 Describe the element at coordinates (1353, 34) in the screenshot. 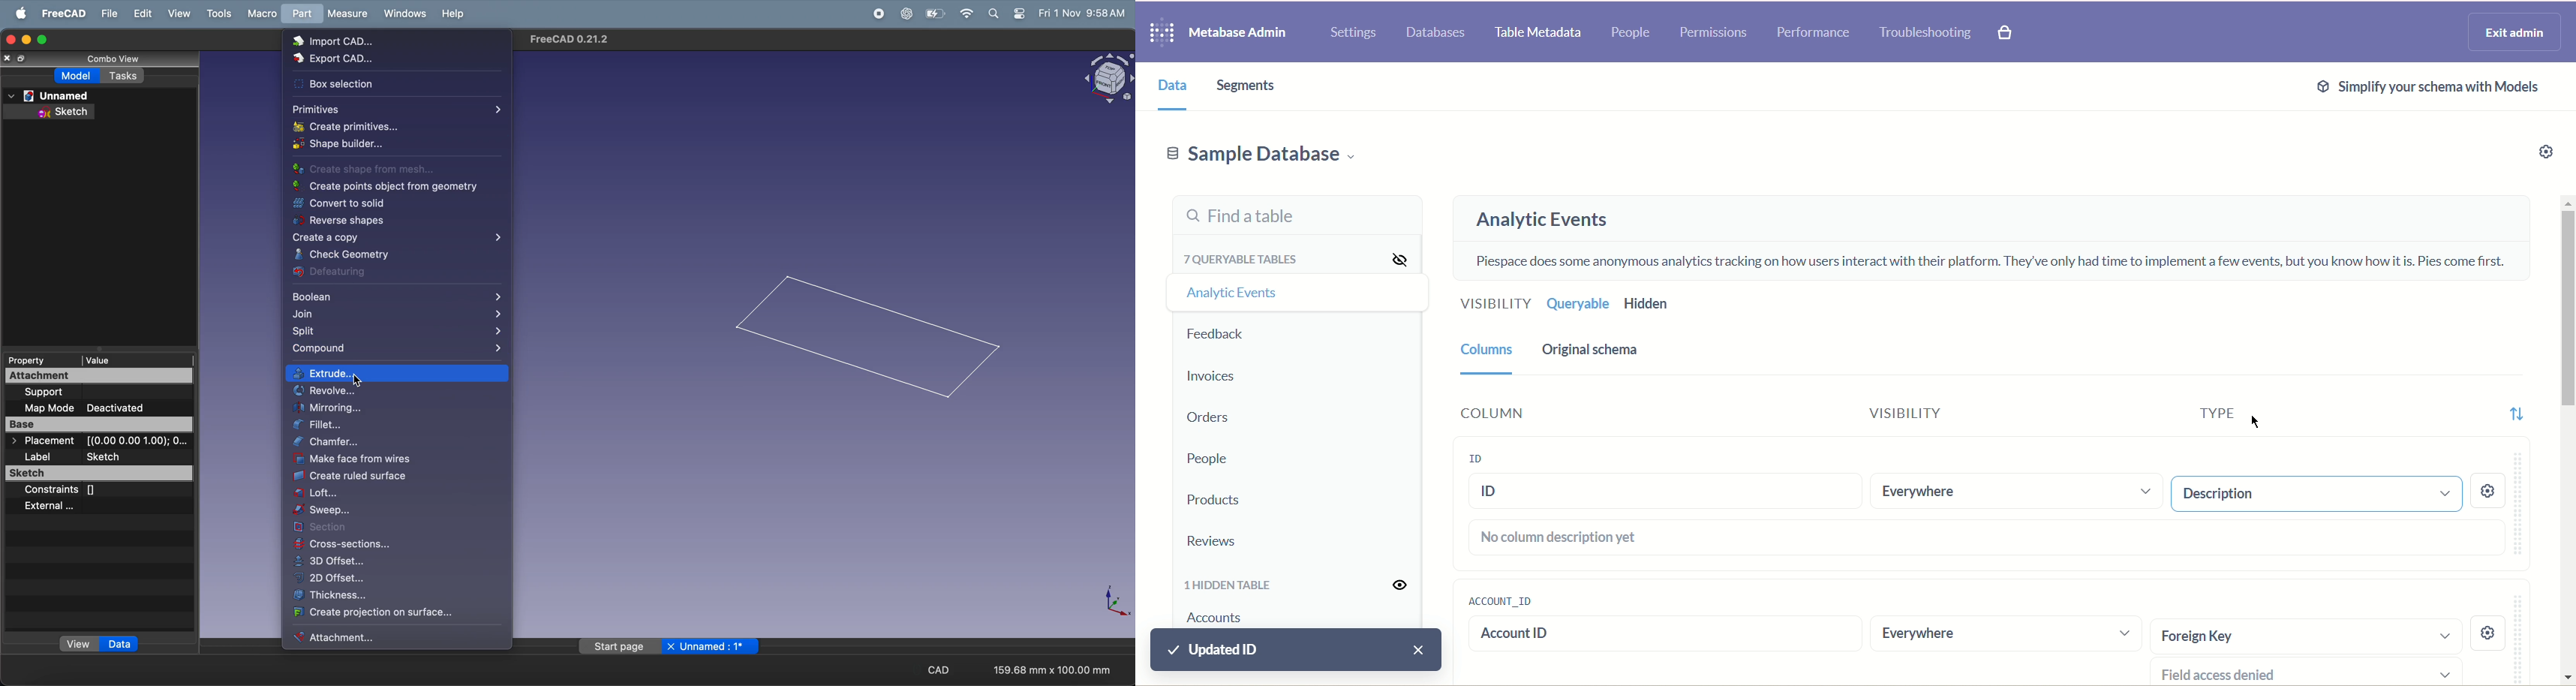

I see `settings` at that location.